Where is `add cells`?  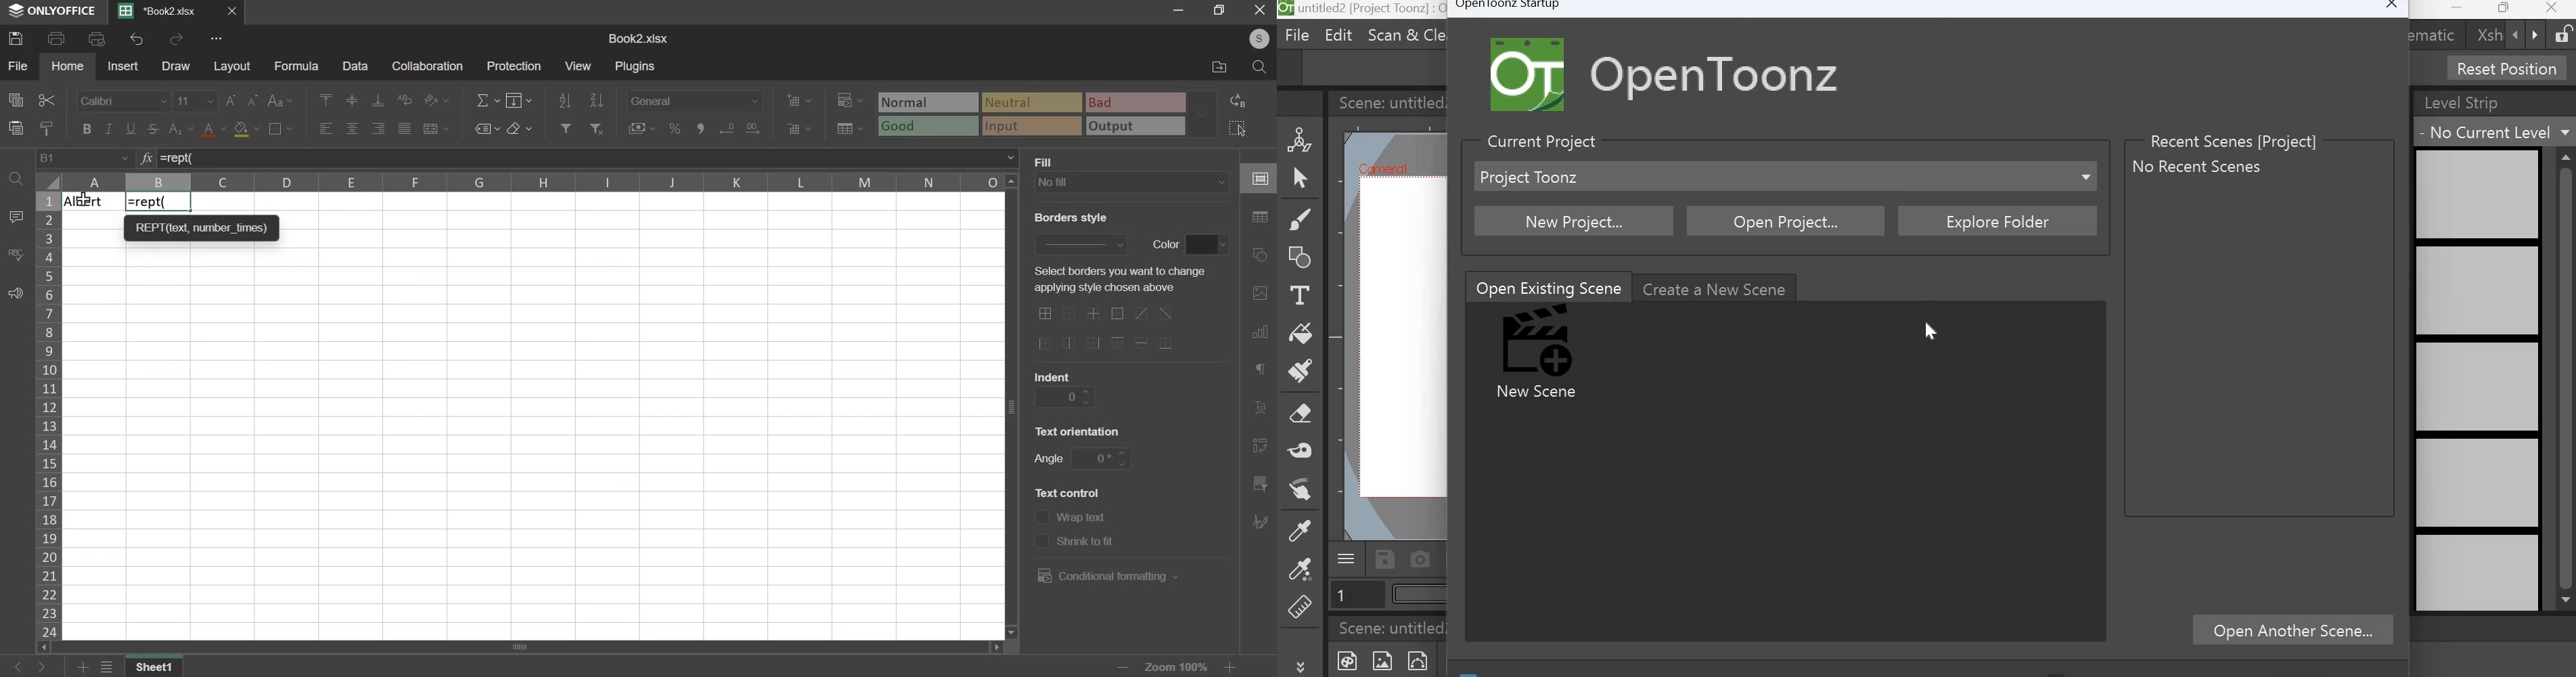
add cells is located at coordinates (799, 99).